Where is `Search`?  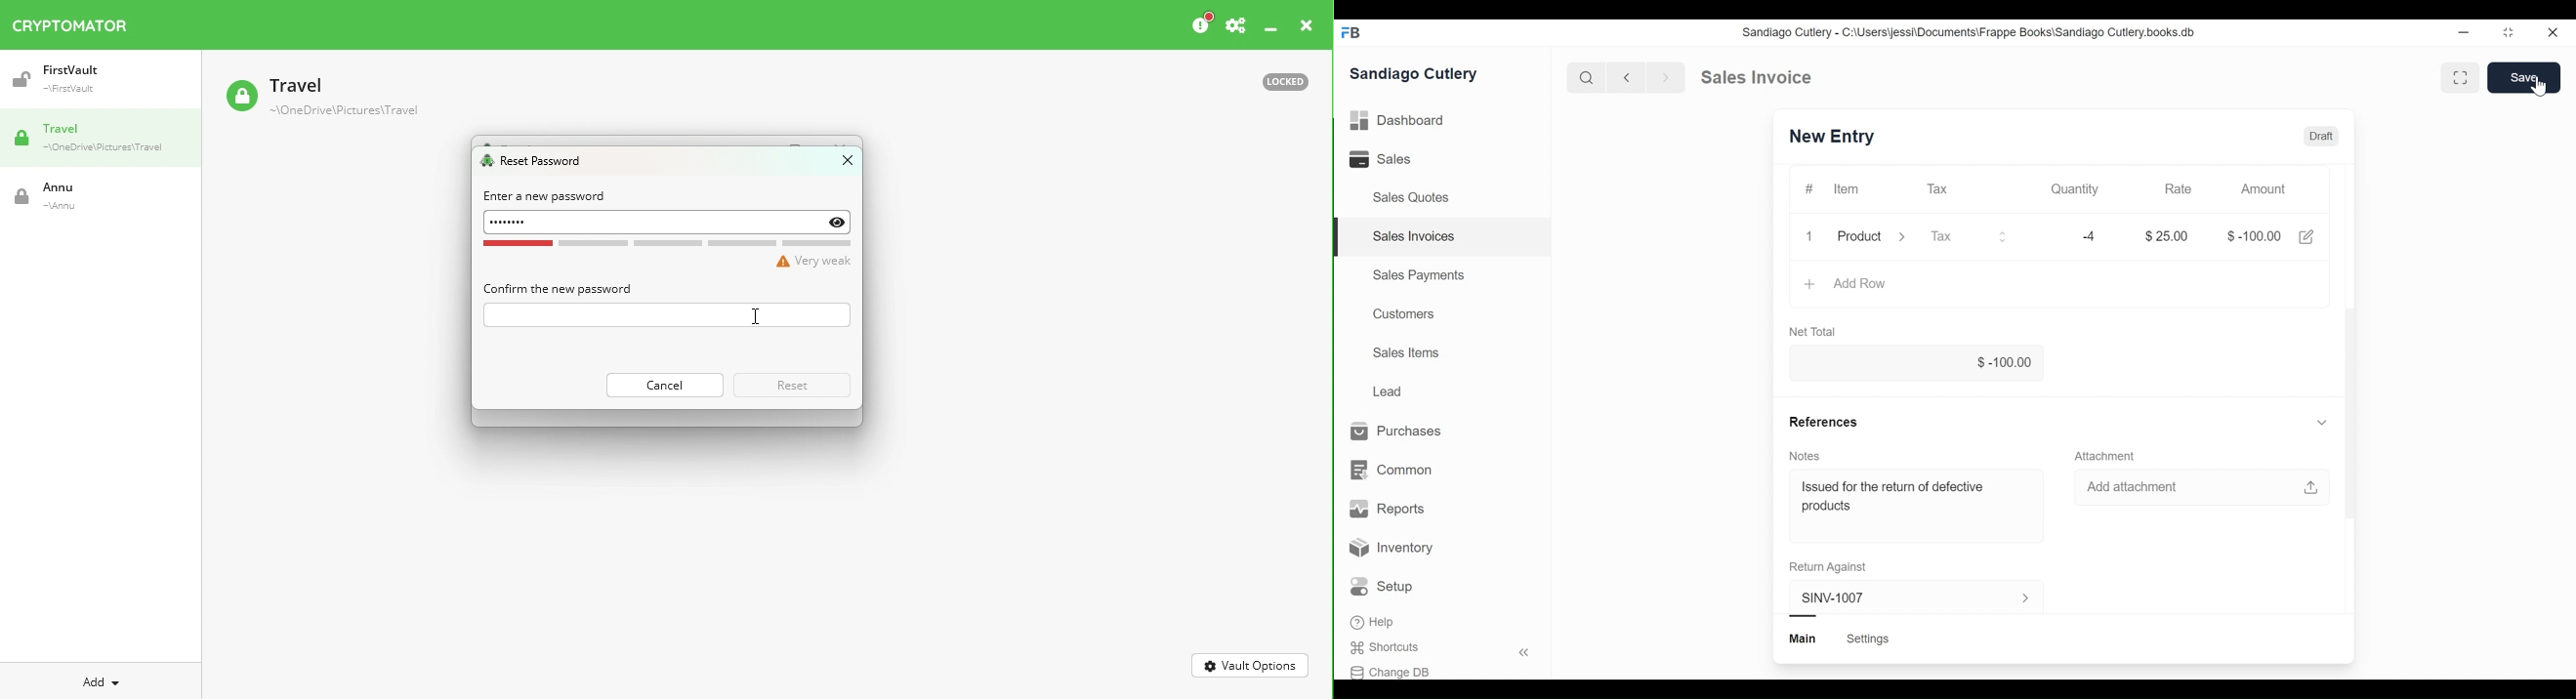
Search is located at coordinates (1586, 76).